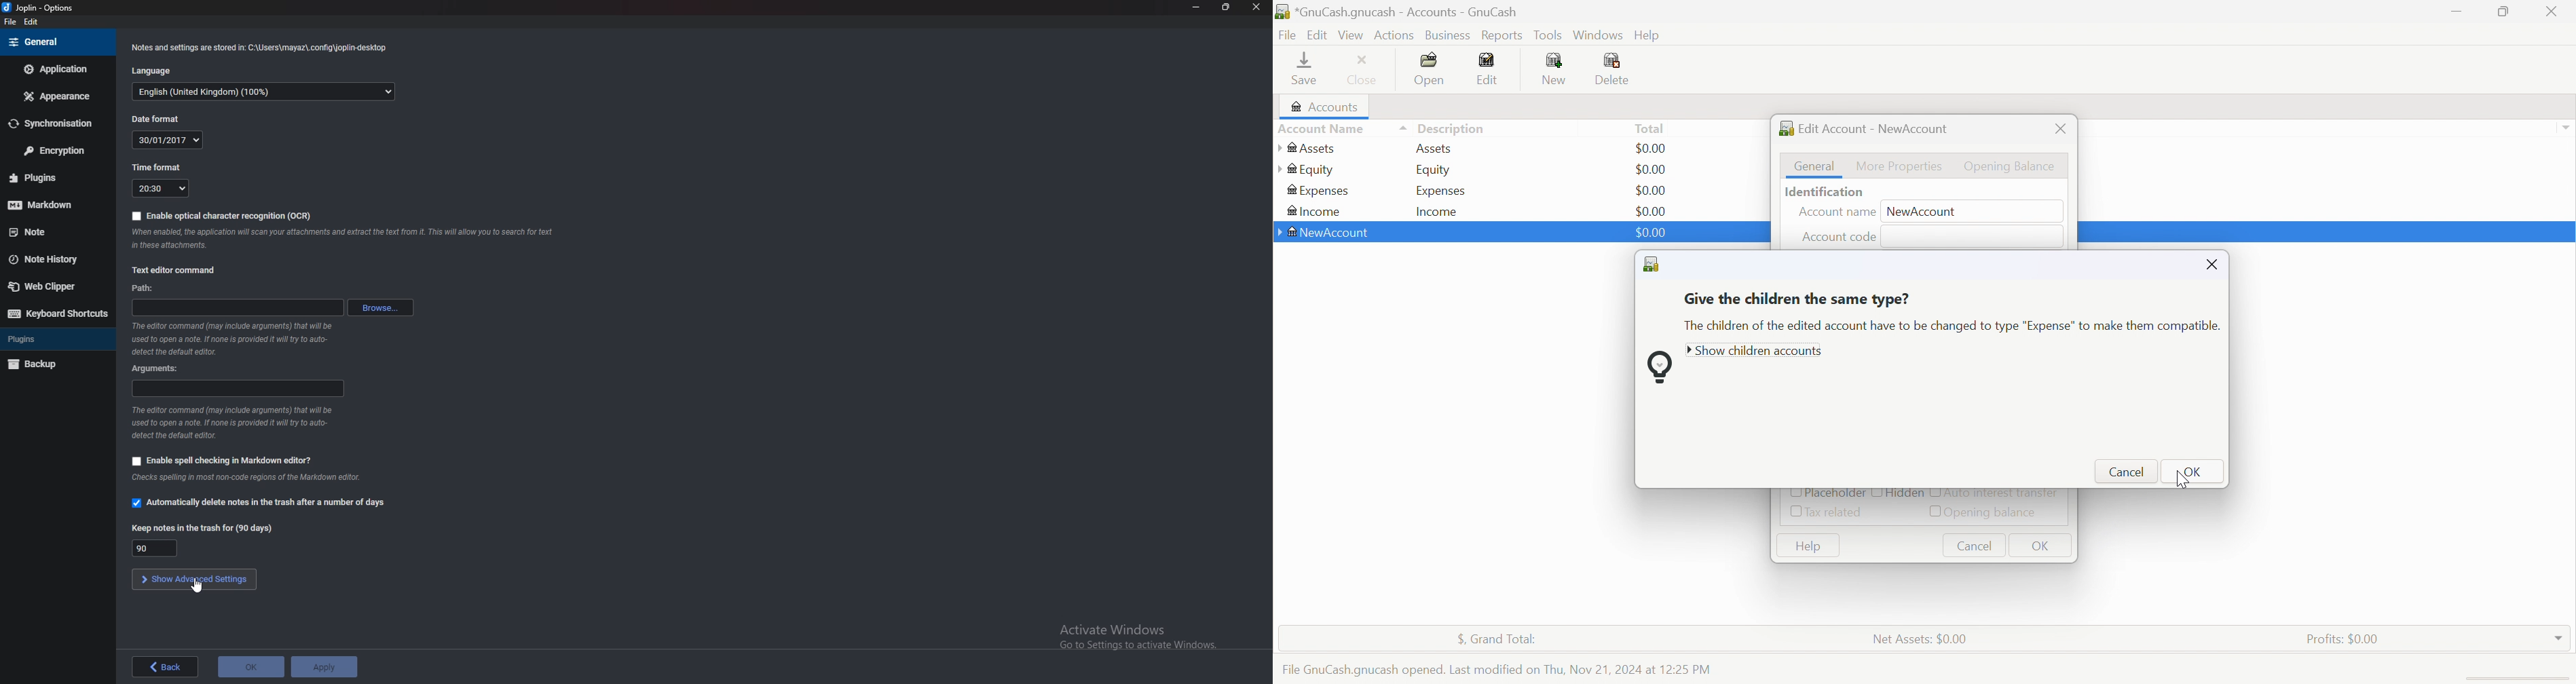  Describe the element at coordinates (31, 23) in the screenshot. I see `edit` at that location.